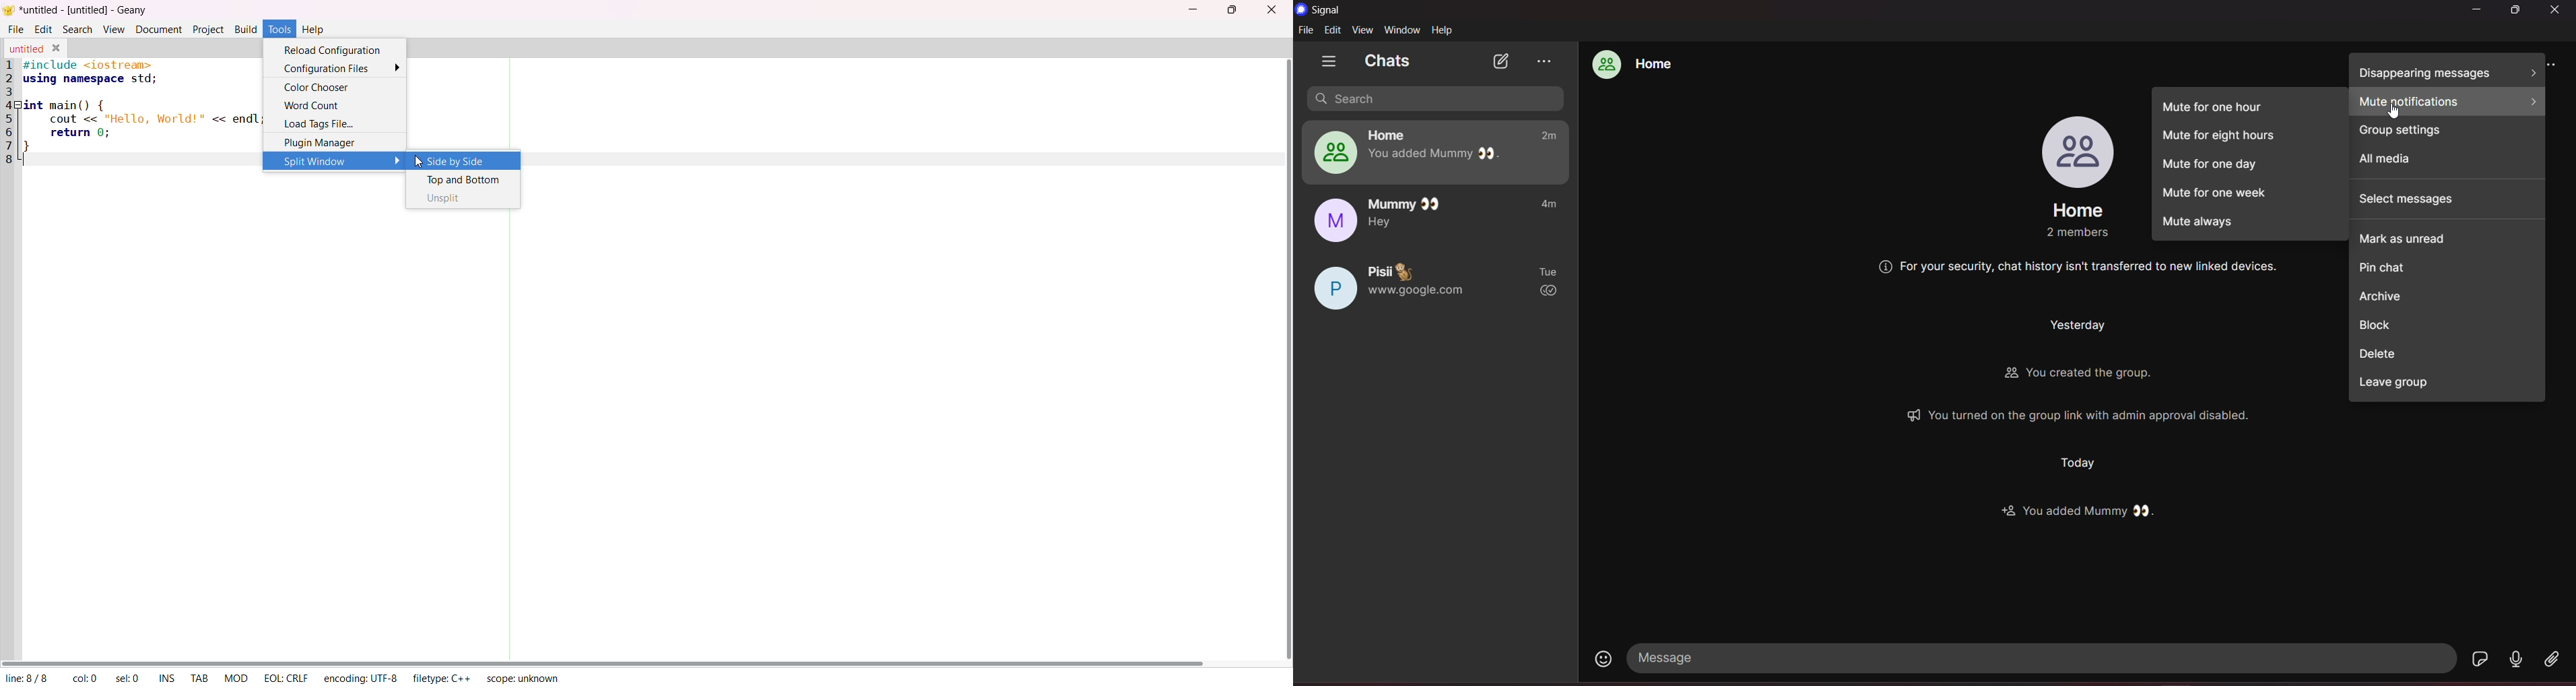 The image size is (2576, 700). I want to click on pisii chat, so click(1436, 285).